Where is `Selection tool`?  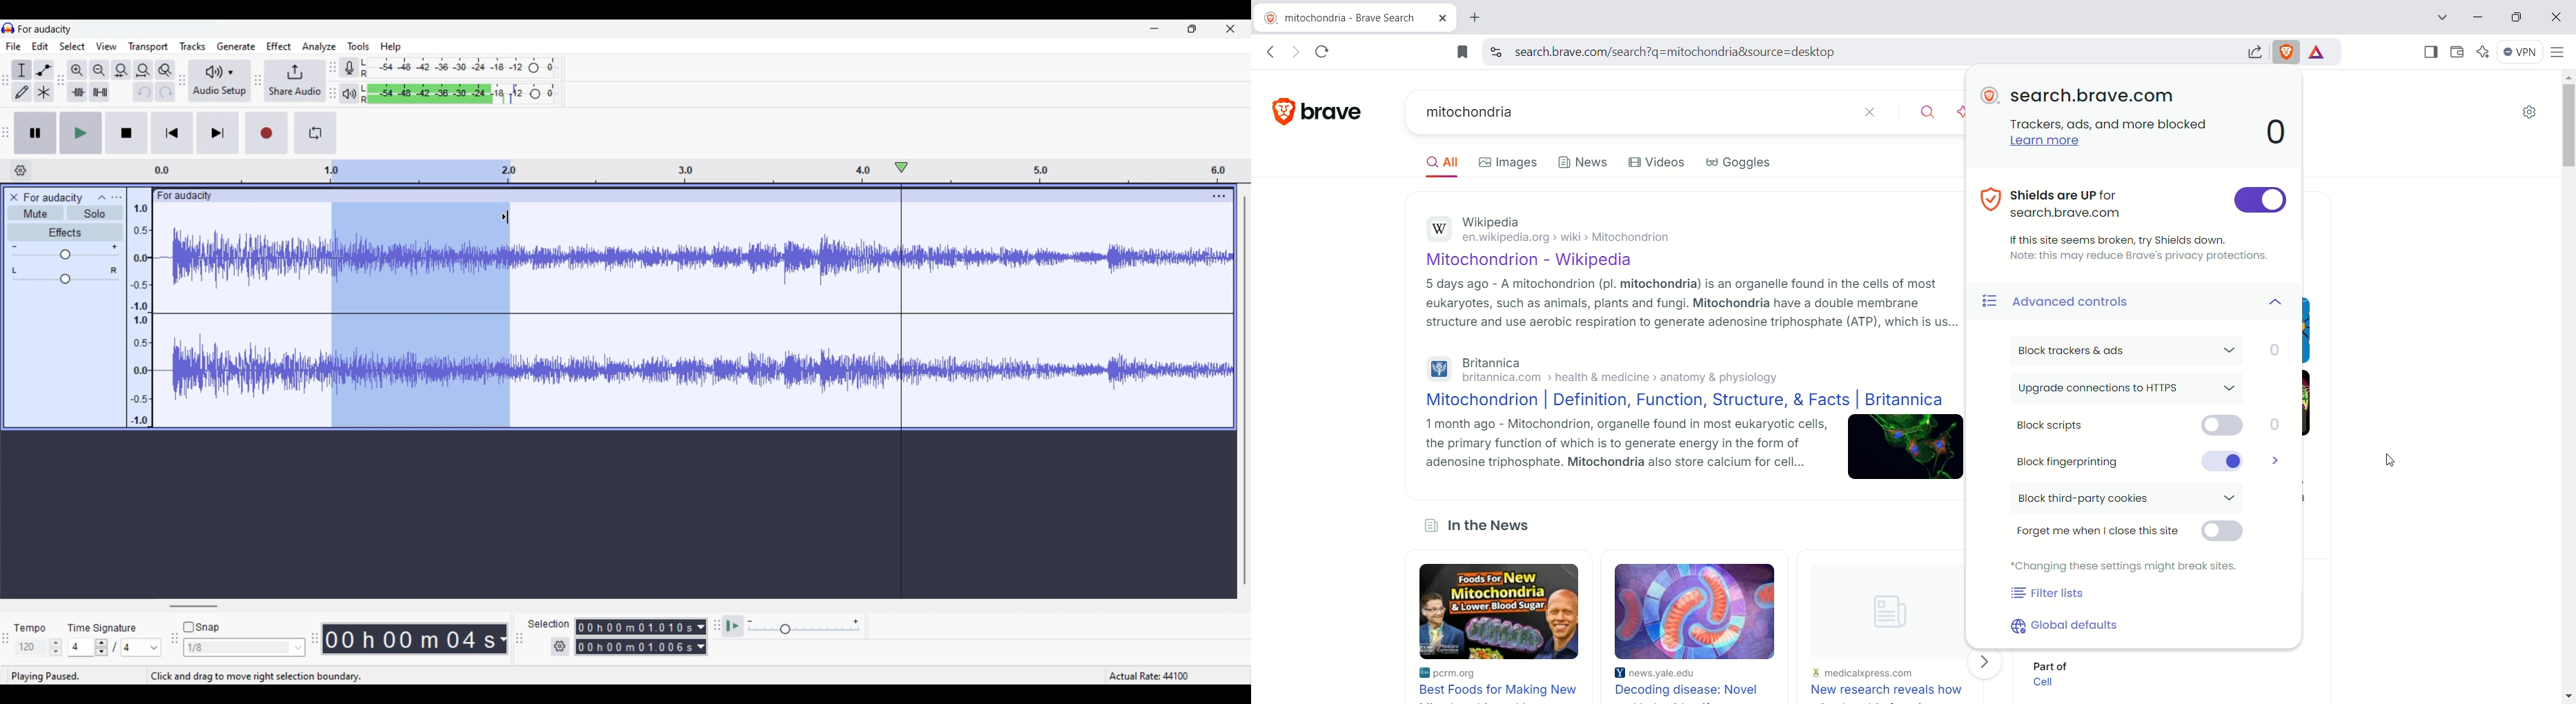
Selection tool is located at coordinates (22, 70).